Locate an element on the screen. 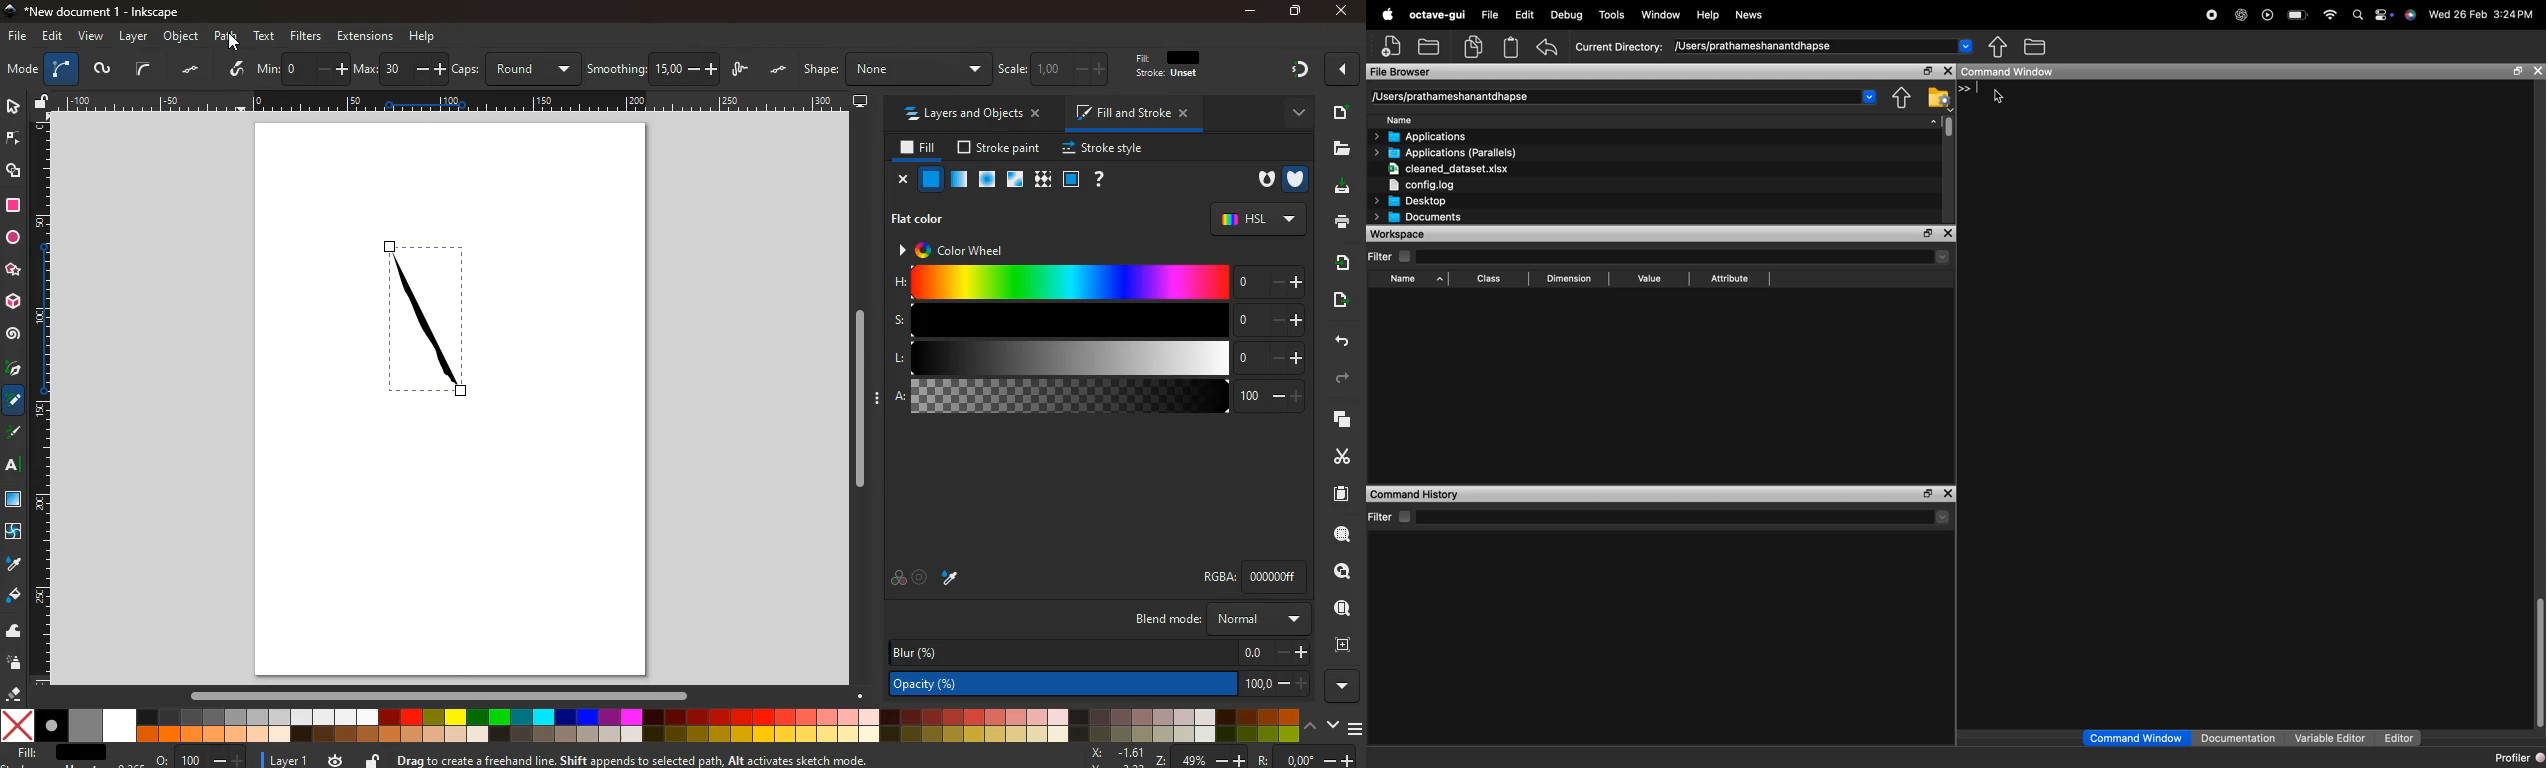 Image resolution: width=2548 pixels, height=784 pixels. shapes is located at coordinates (15, 172).